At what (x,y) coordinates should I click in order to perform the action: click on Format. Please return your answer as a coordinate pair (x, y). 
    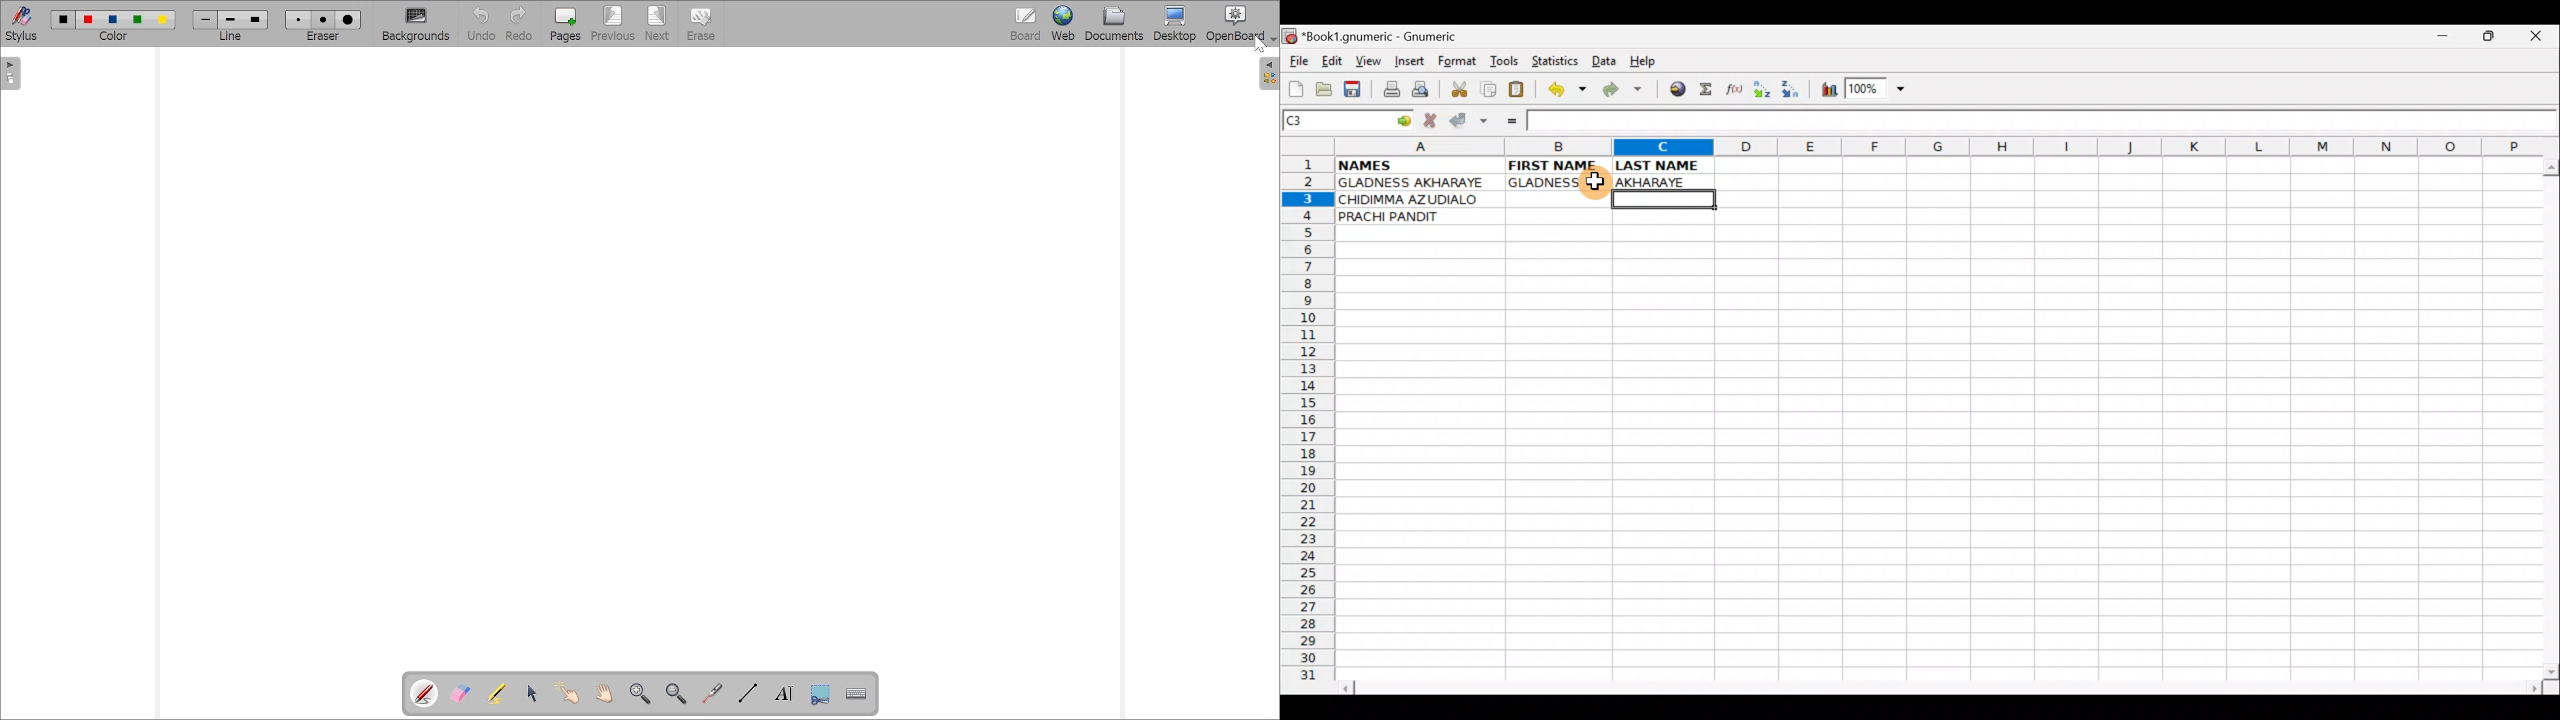
    Looking at the image, I should click on (1460, 63).